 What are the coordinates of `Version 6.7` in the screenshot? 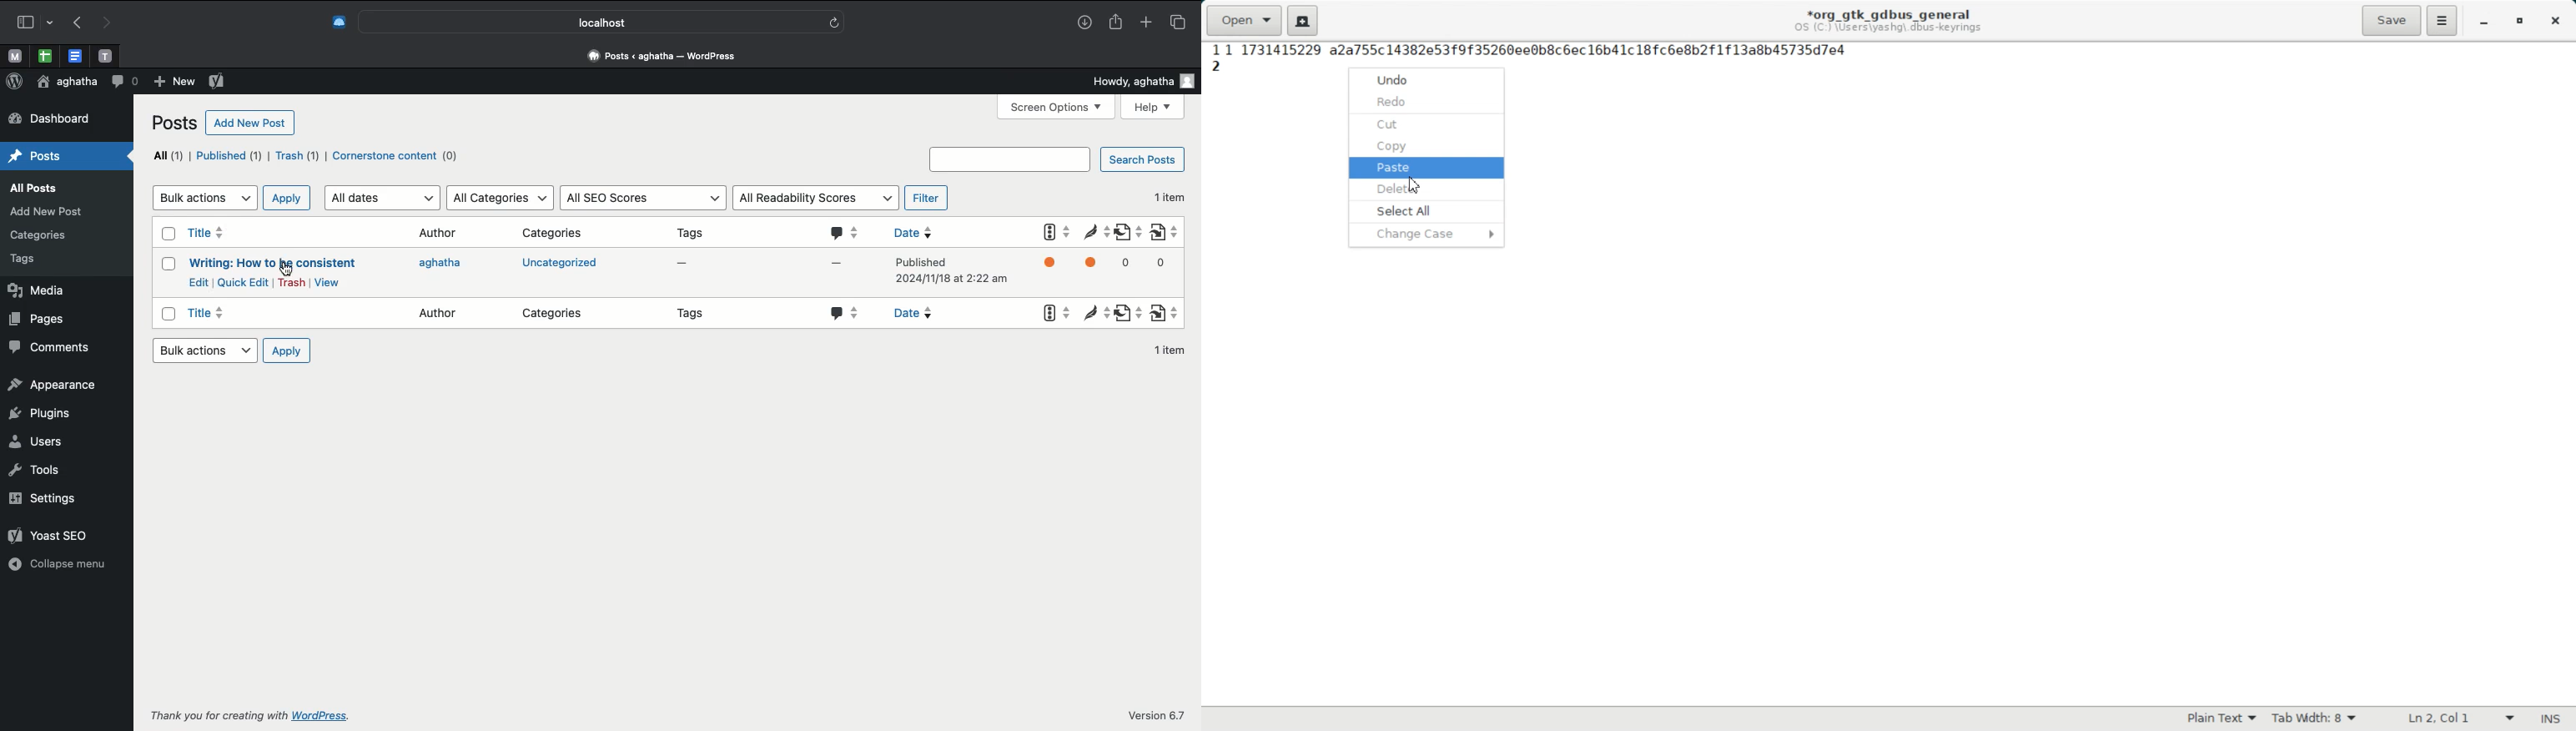 It's located at (1157, 715).